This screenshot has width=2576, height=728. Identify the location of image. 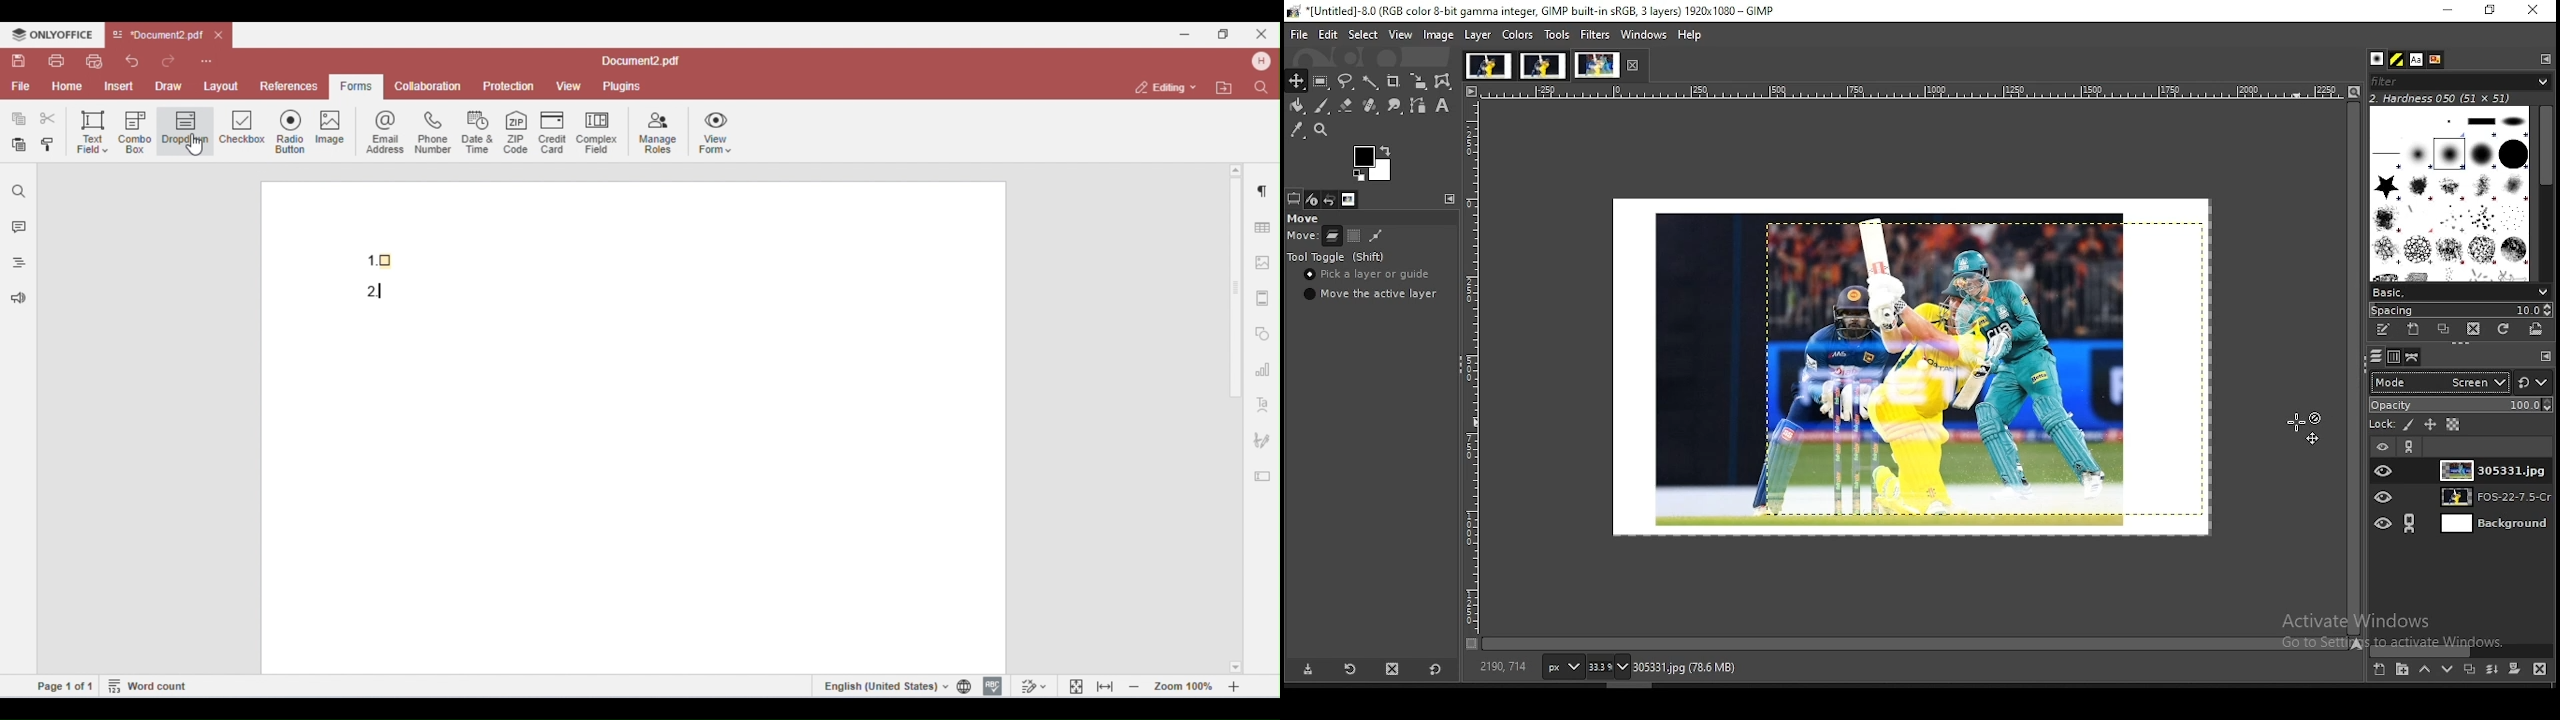
(1596, 64).